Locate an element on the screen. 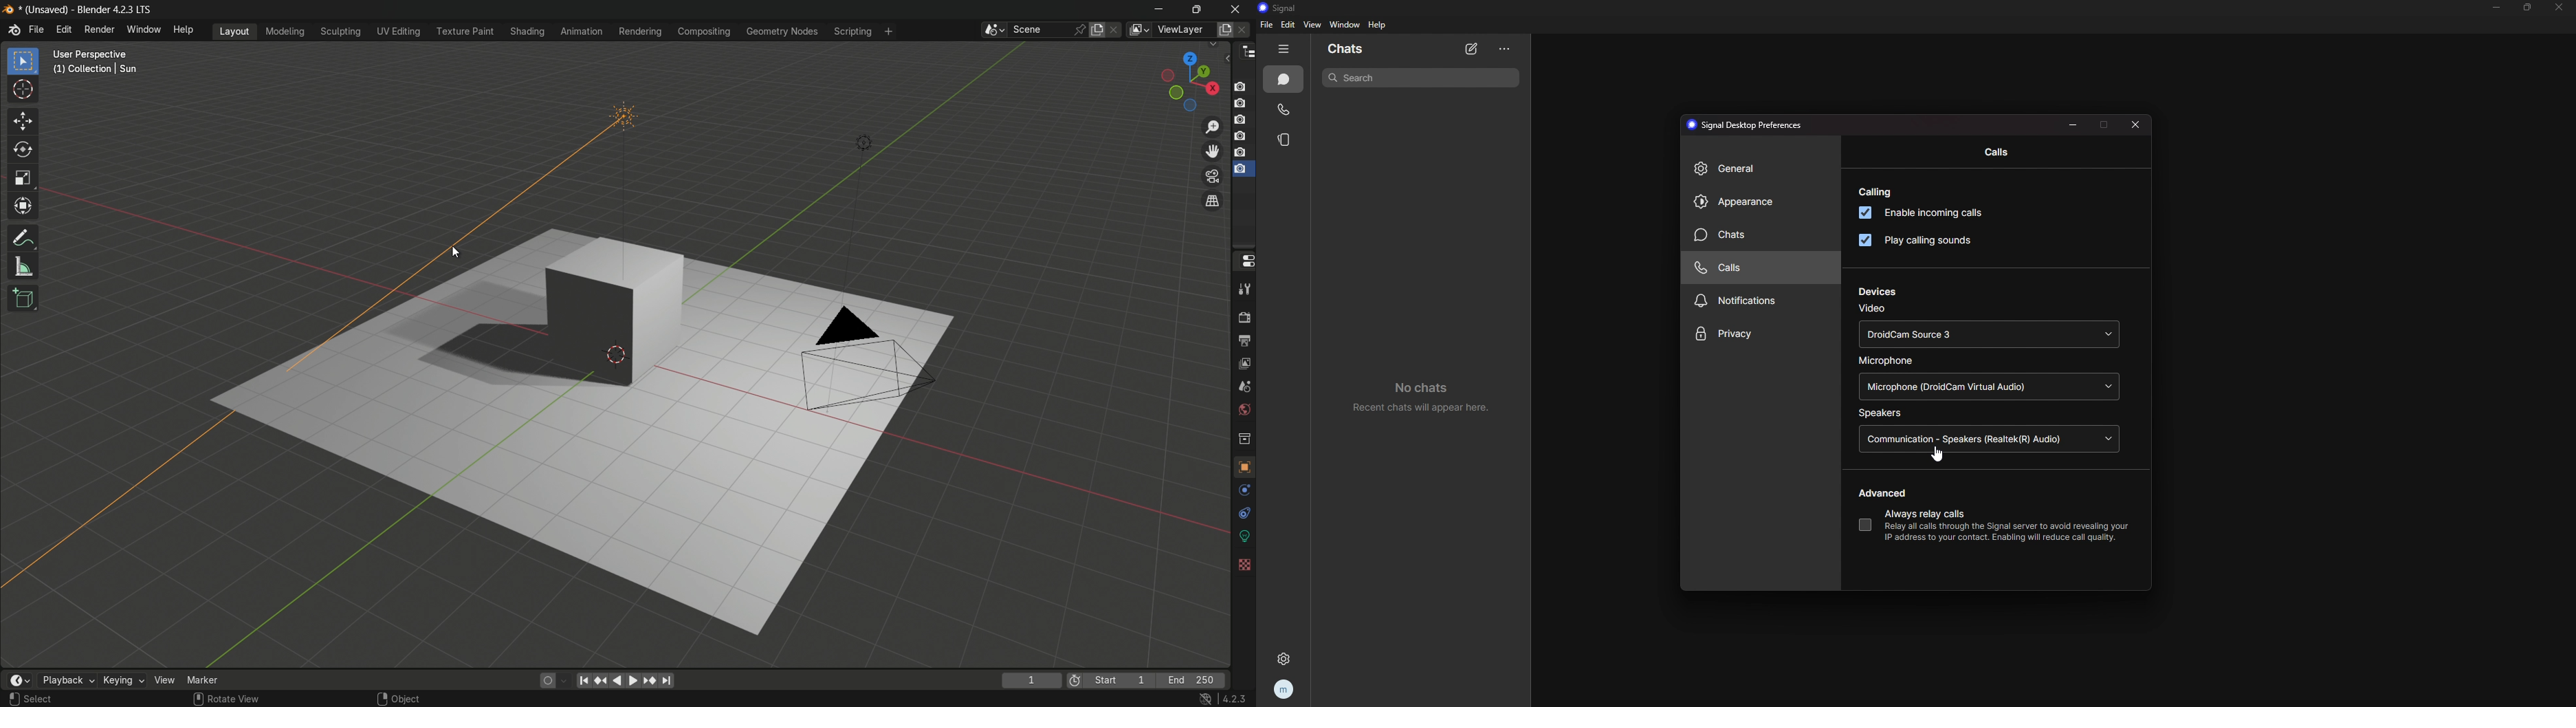 The image size is (2576, 728). add view layer is located at coordinates (1225, 29).